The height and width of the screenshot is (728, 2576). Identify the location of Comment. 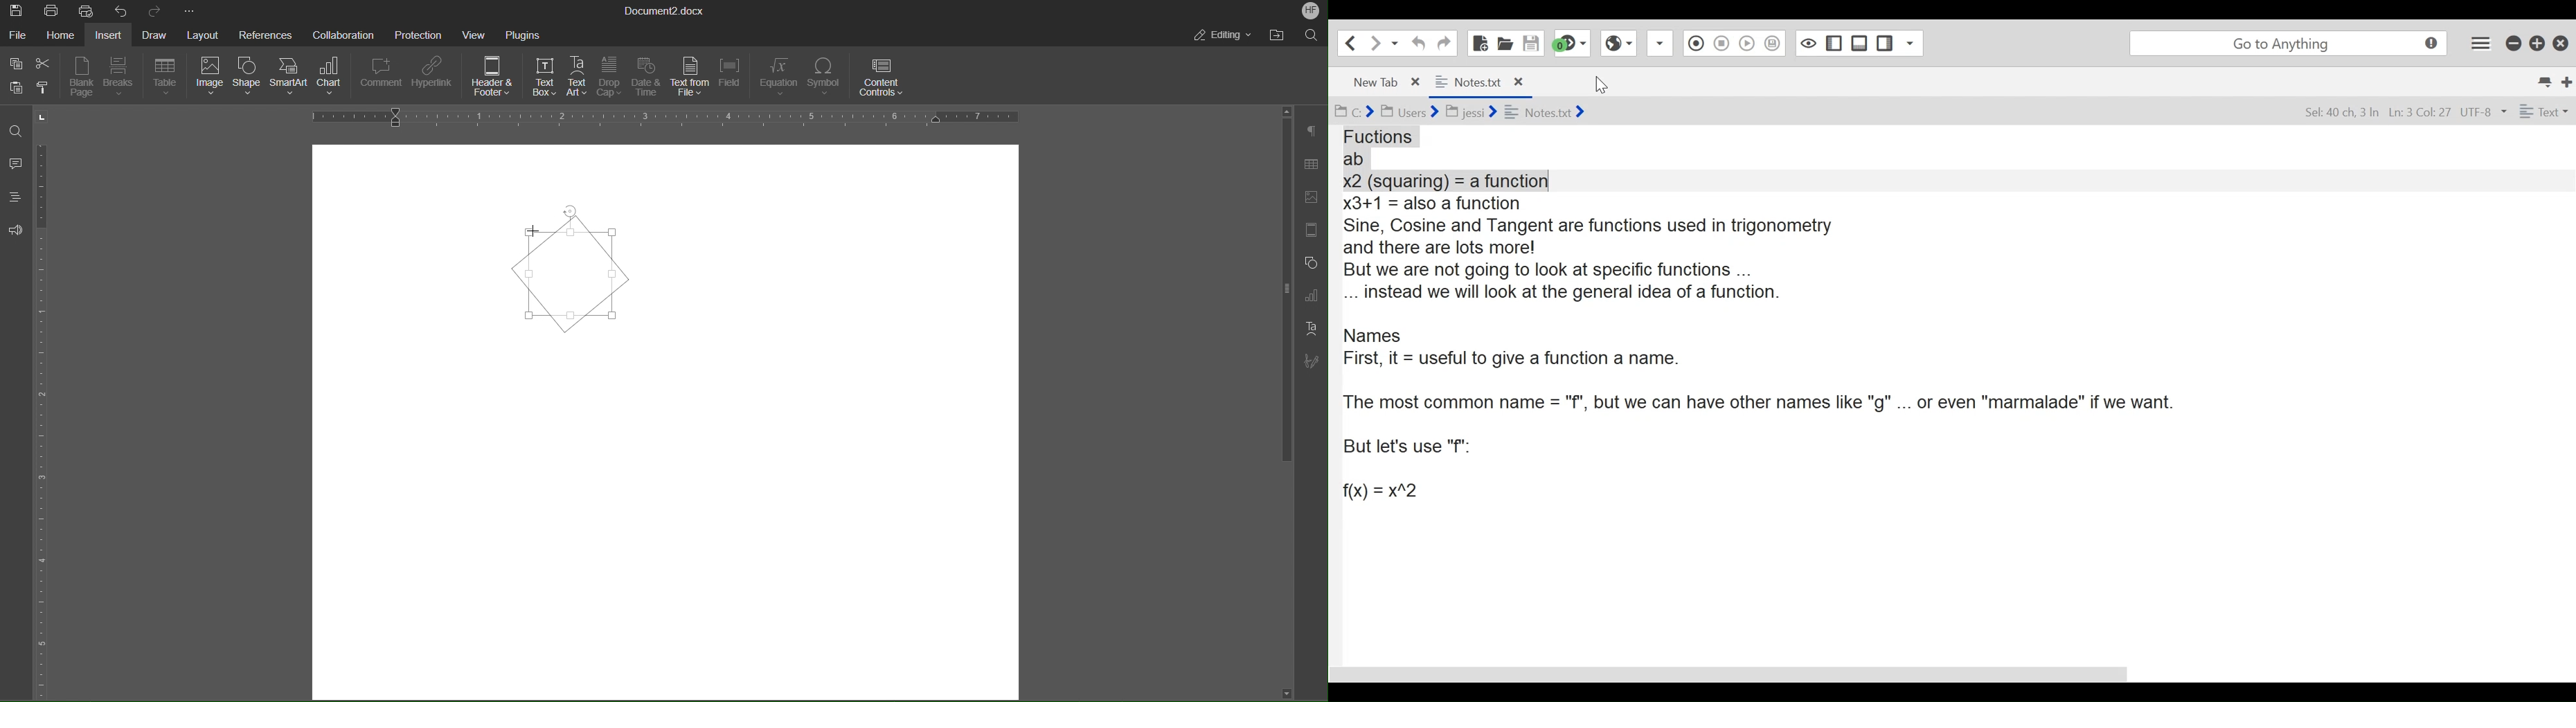
(382, 78).